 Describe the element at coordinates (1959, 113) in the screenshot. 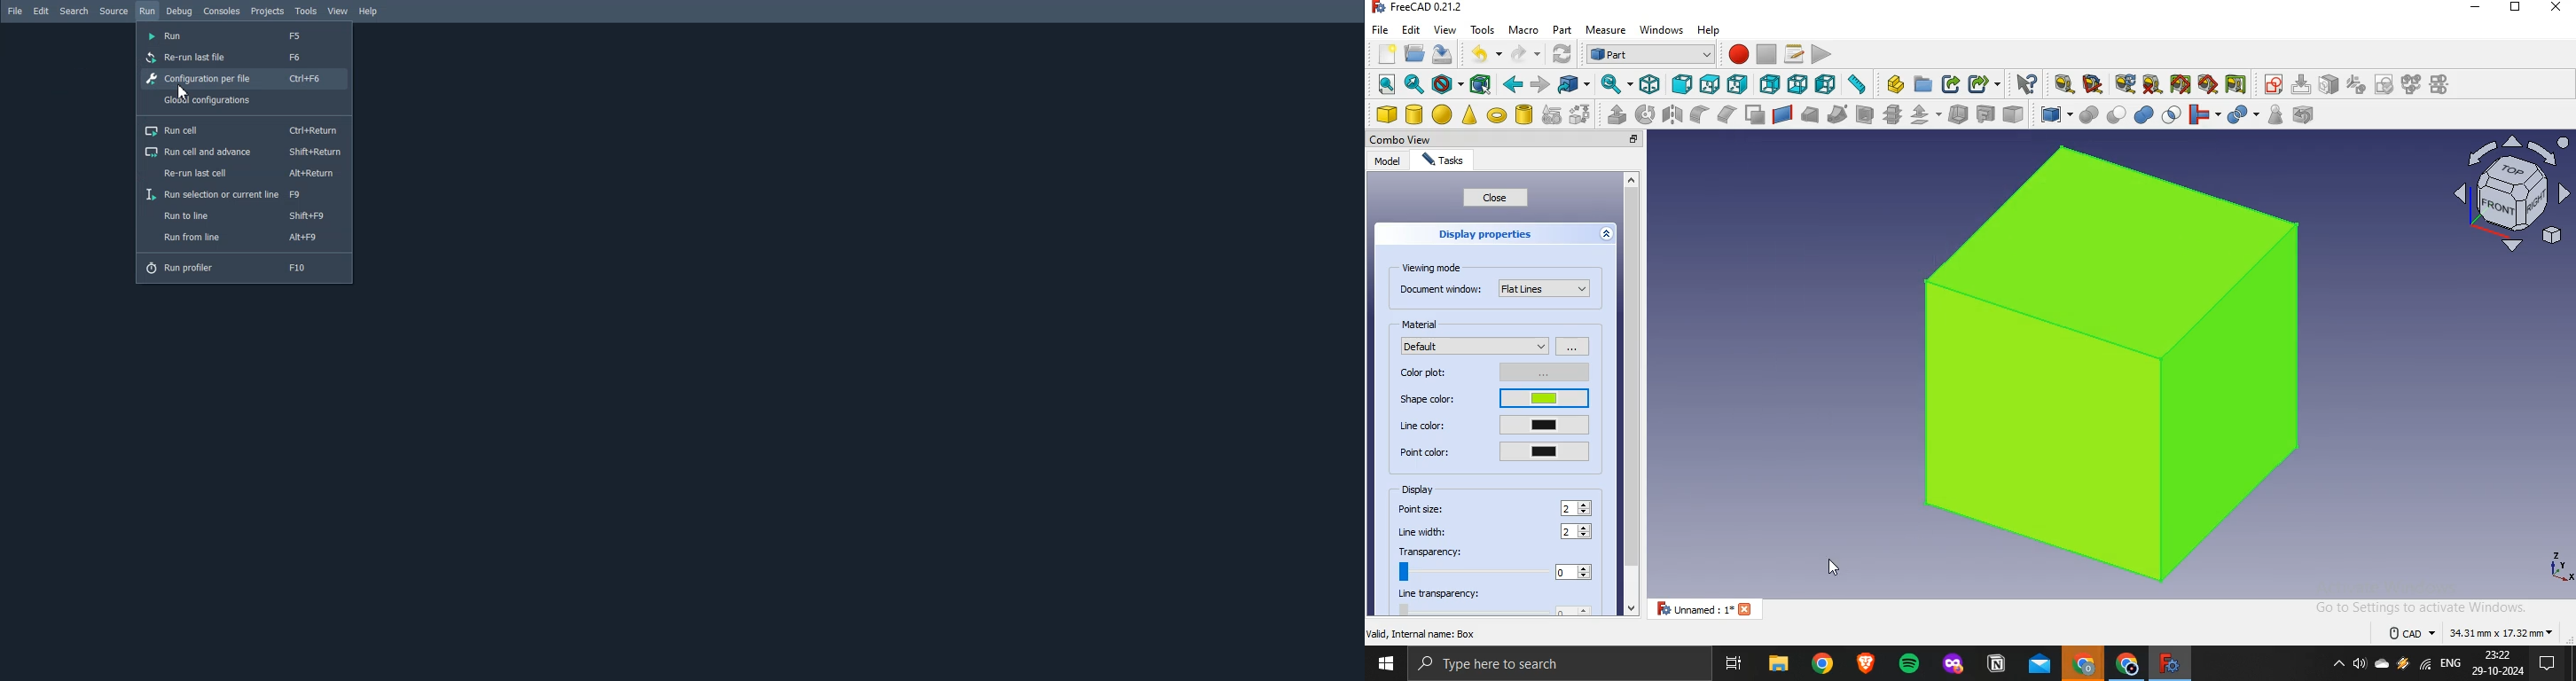

I see `thickness` at that location.